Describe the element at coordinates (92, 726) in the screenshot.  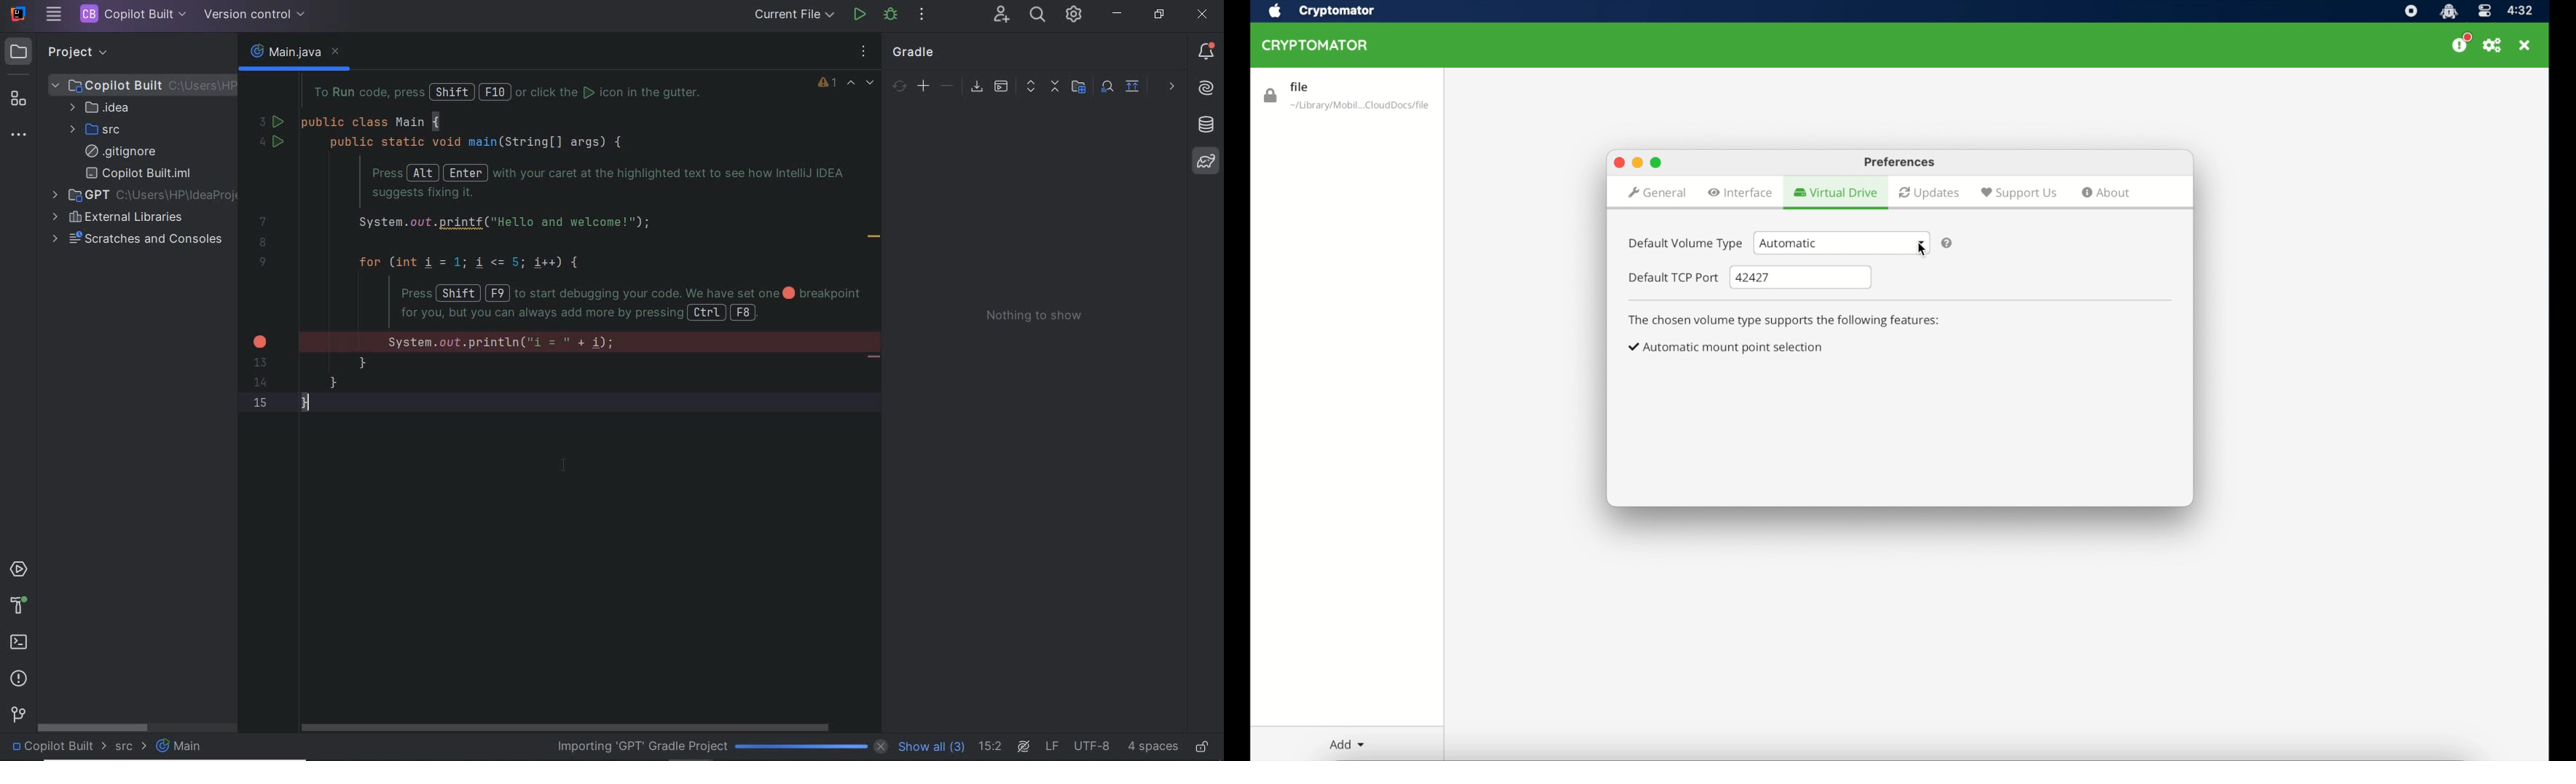
I see `scrollbar` at that location.